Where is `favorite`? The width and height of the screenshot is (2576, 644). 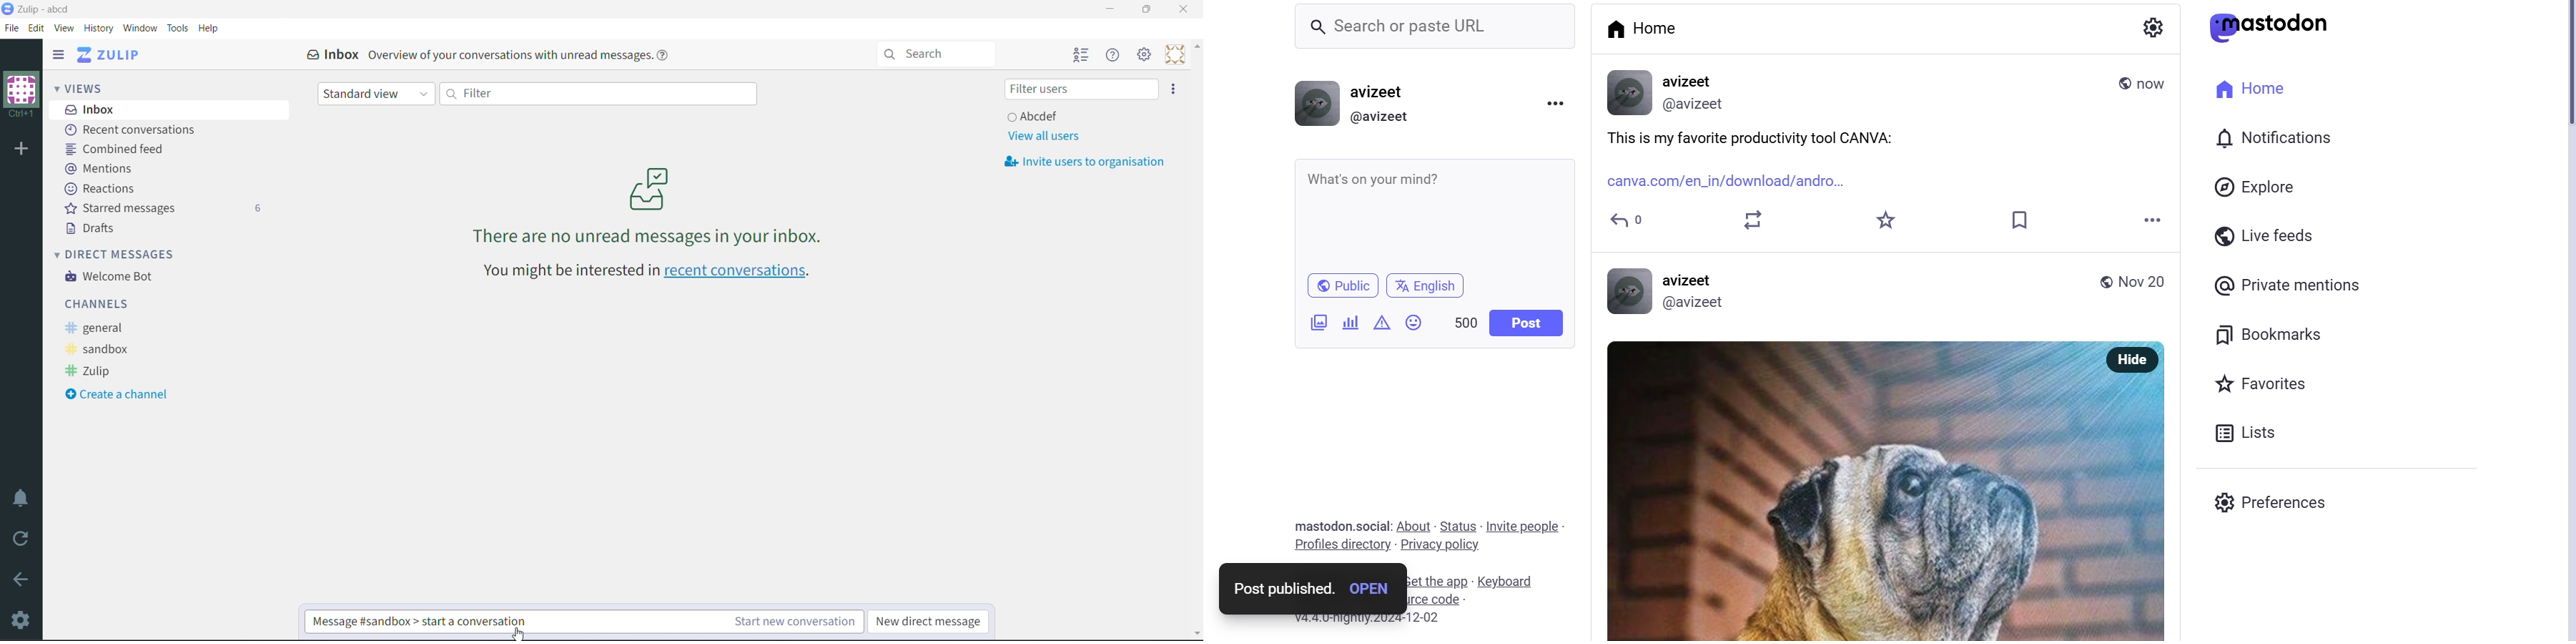 favorite is located at coordinates (1888, 220).